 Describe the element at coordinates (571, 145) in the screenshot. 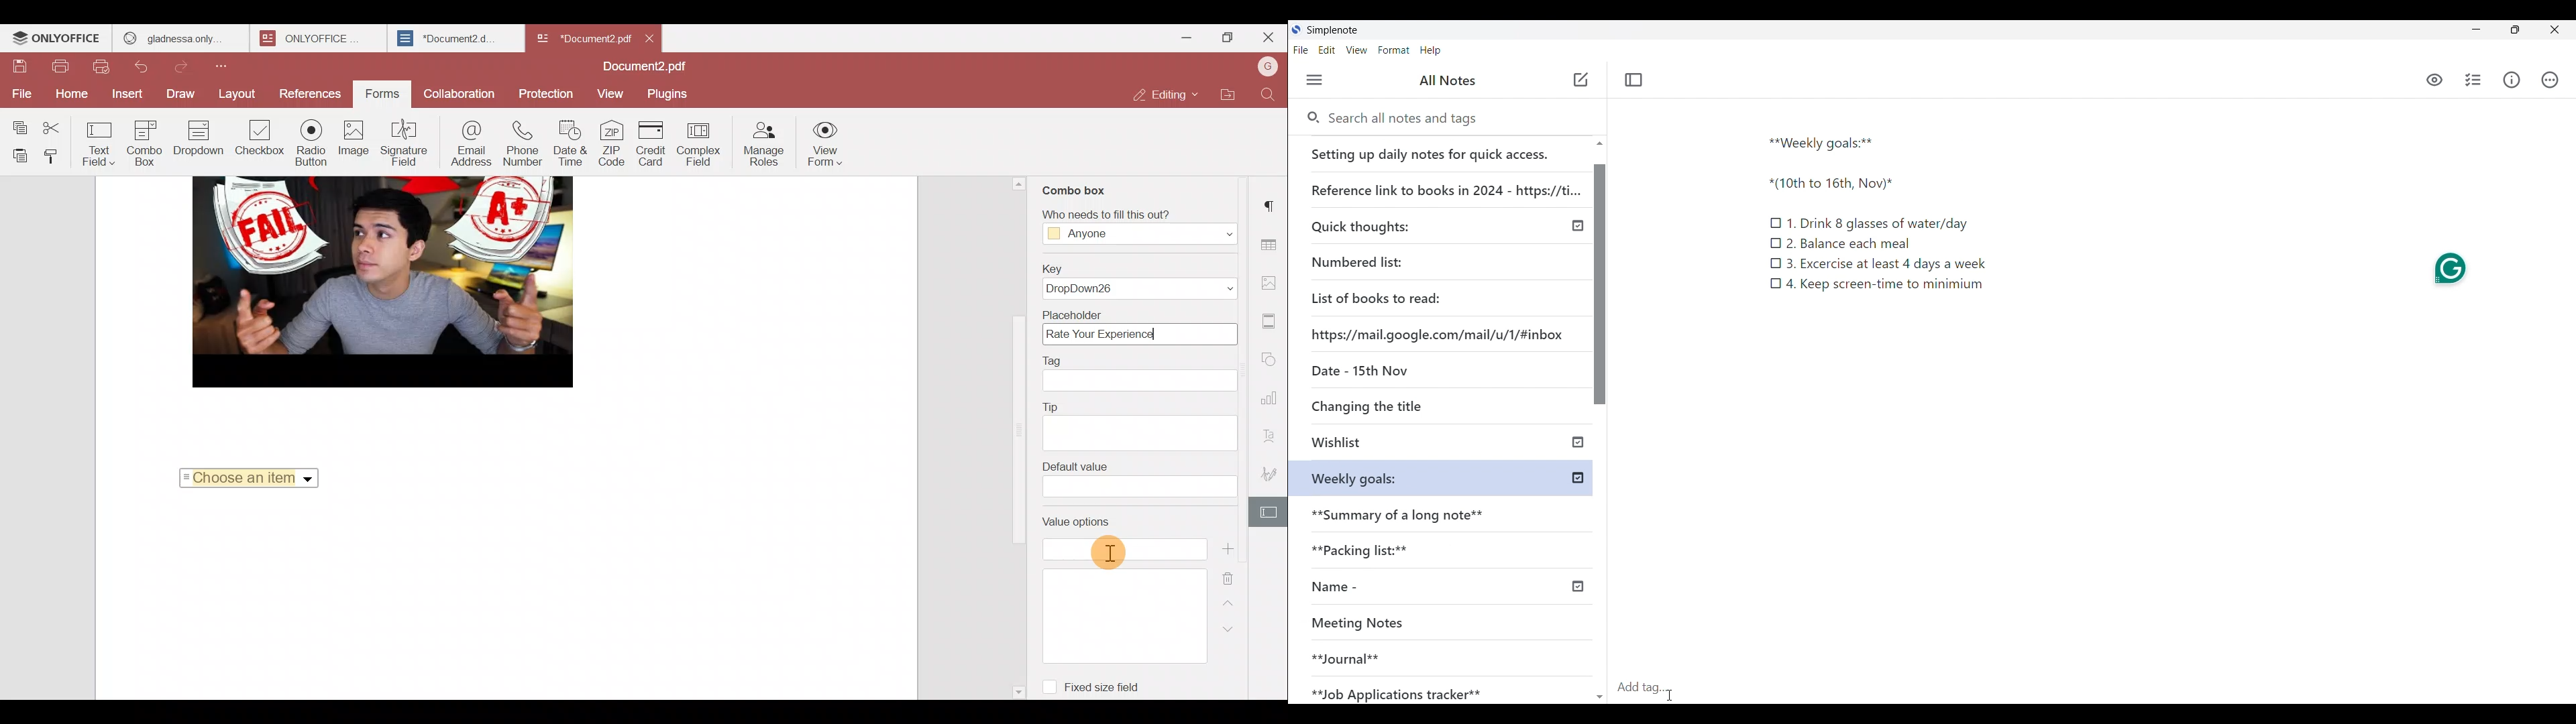

I see `Date & time` at that location.